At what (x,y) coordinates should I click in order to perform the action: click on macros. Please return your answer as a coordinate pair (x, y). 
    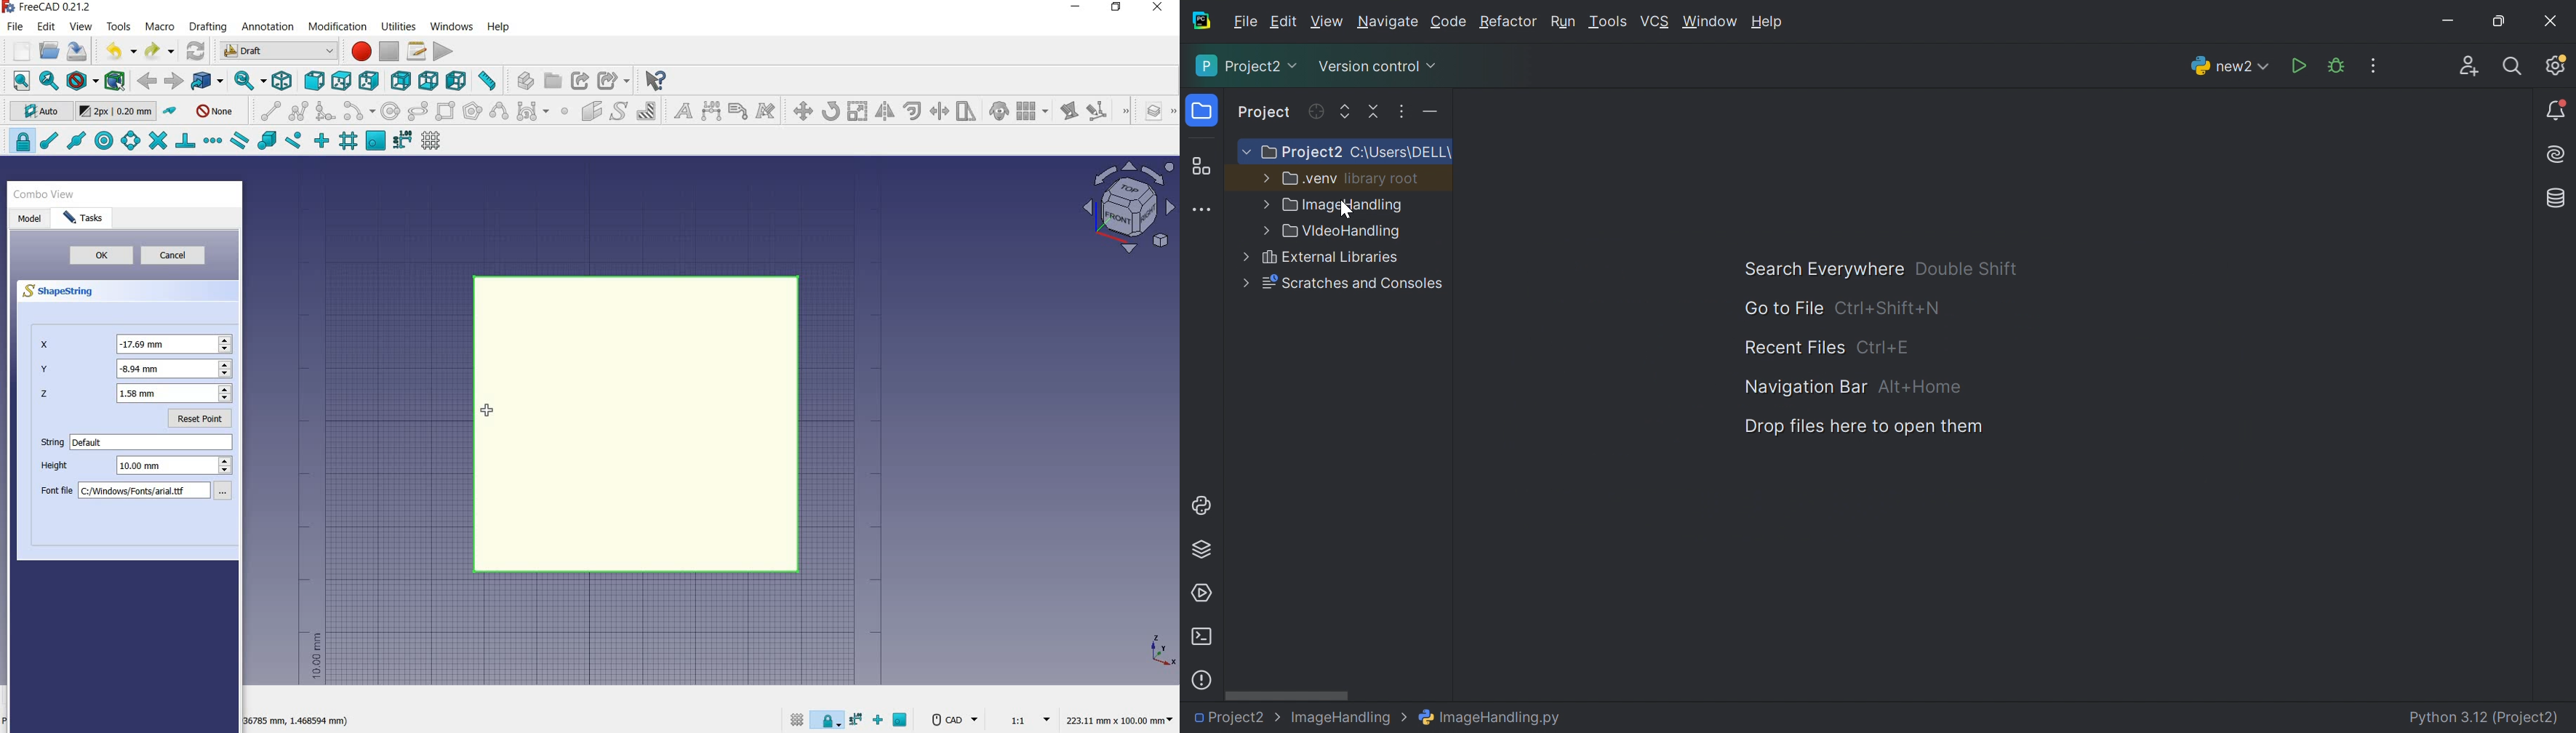
    Looking at the image, I should click on (417, 51).